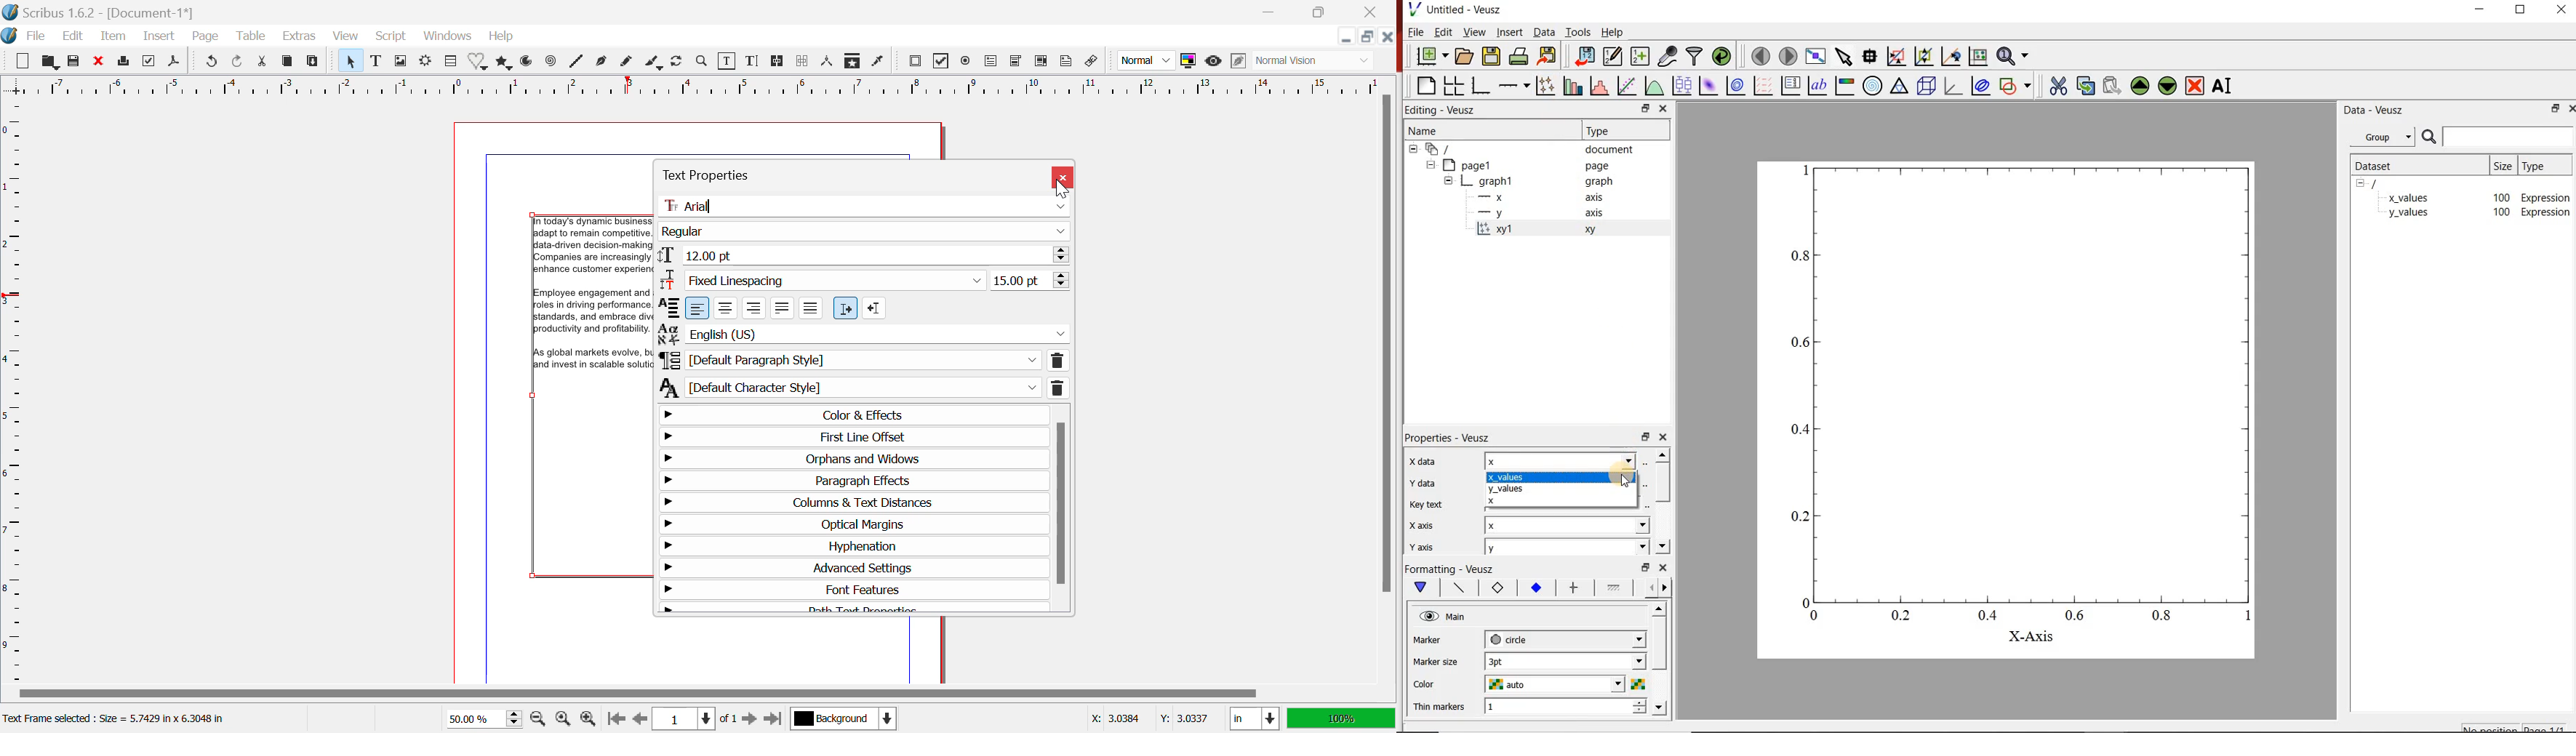 Image resolution: width=2576 pixels, height=756 pixels. I want to click on Toggle Color Management, so click(1190, 60).